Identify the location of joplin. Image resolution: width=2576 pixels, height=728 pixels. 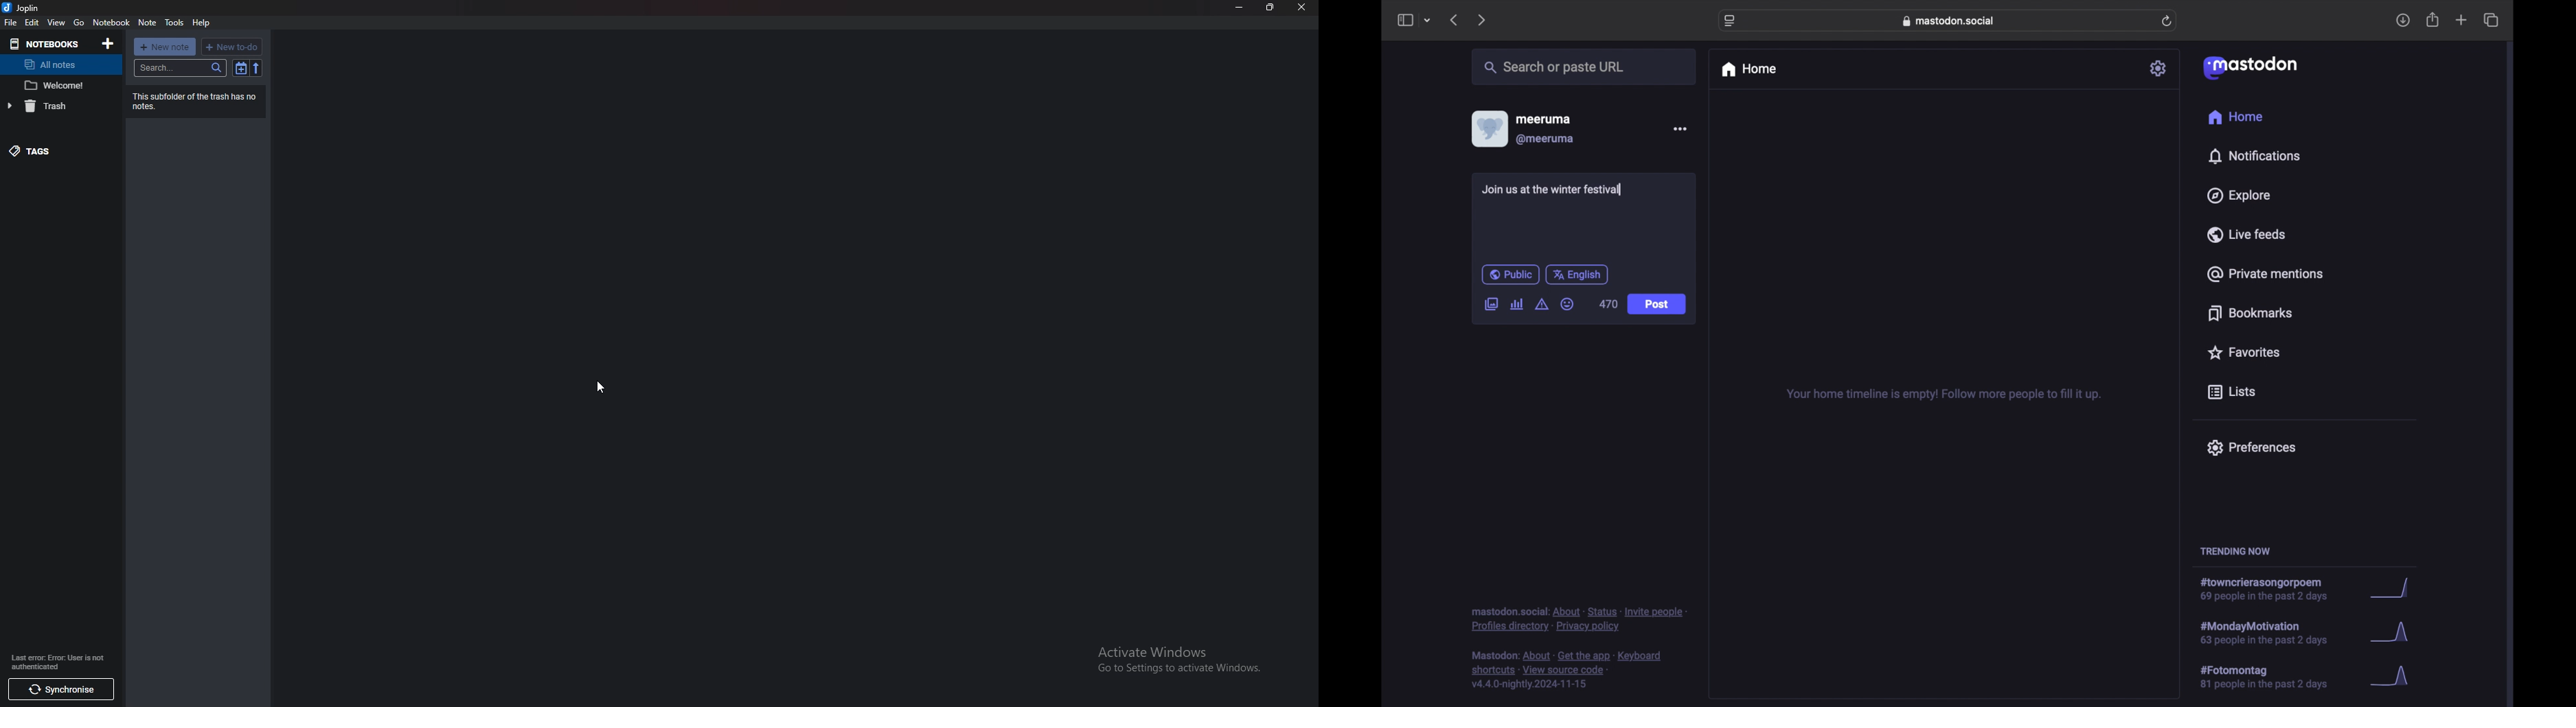
(23, 8).